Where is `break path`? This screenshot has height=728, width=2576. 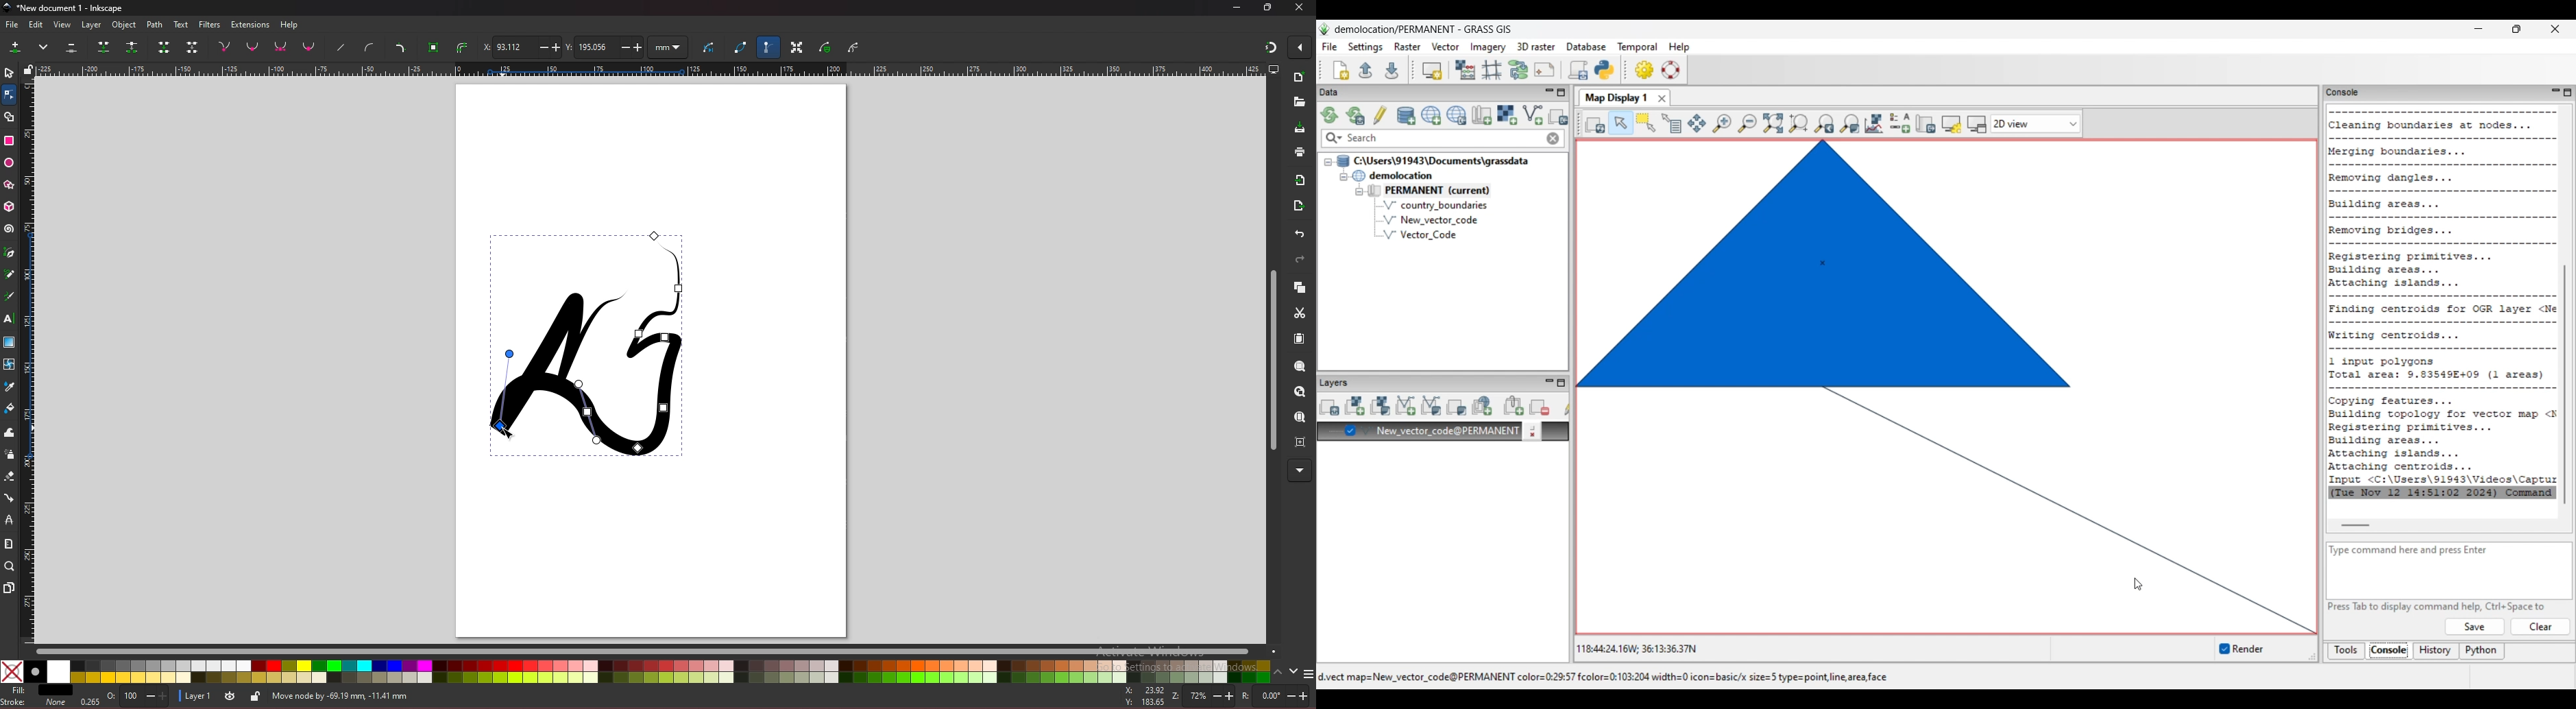 break path is located at coordinates (132, 47).